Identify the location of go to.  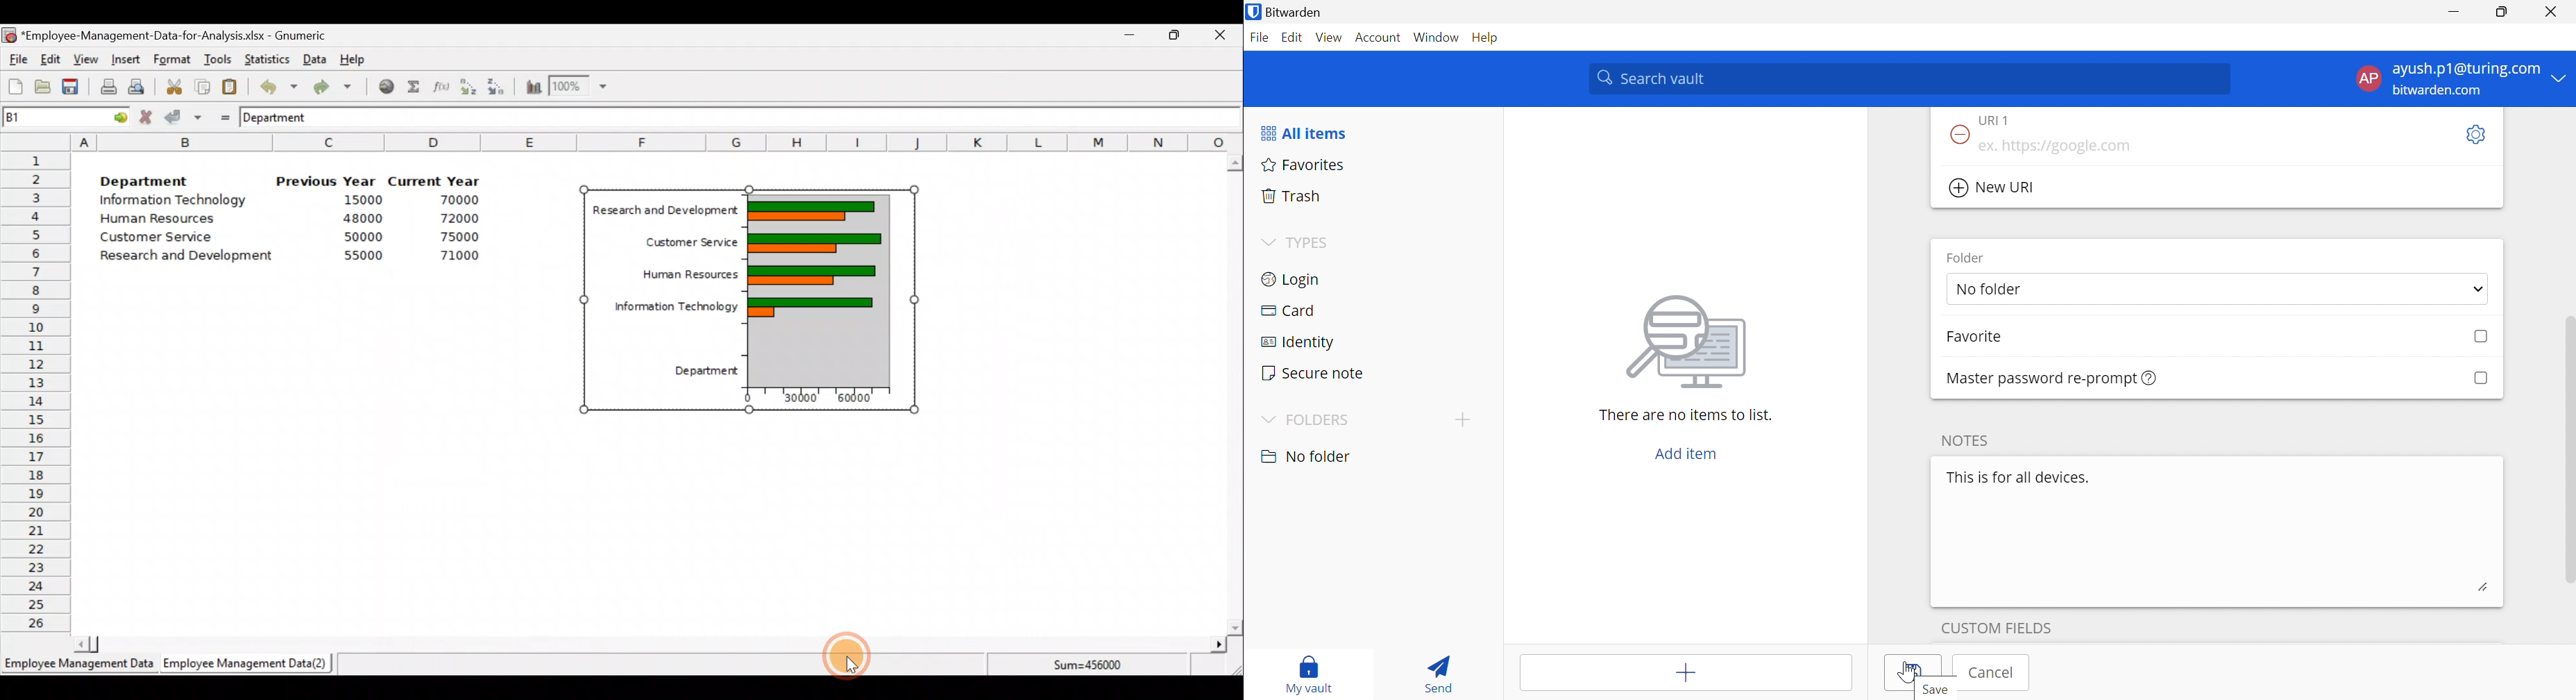
(115, 115).